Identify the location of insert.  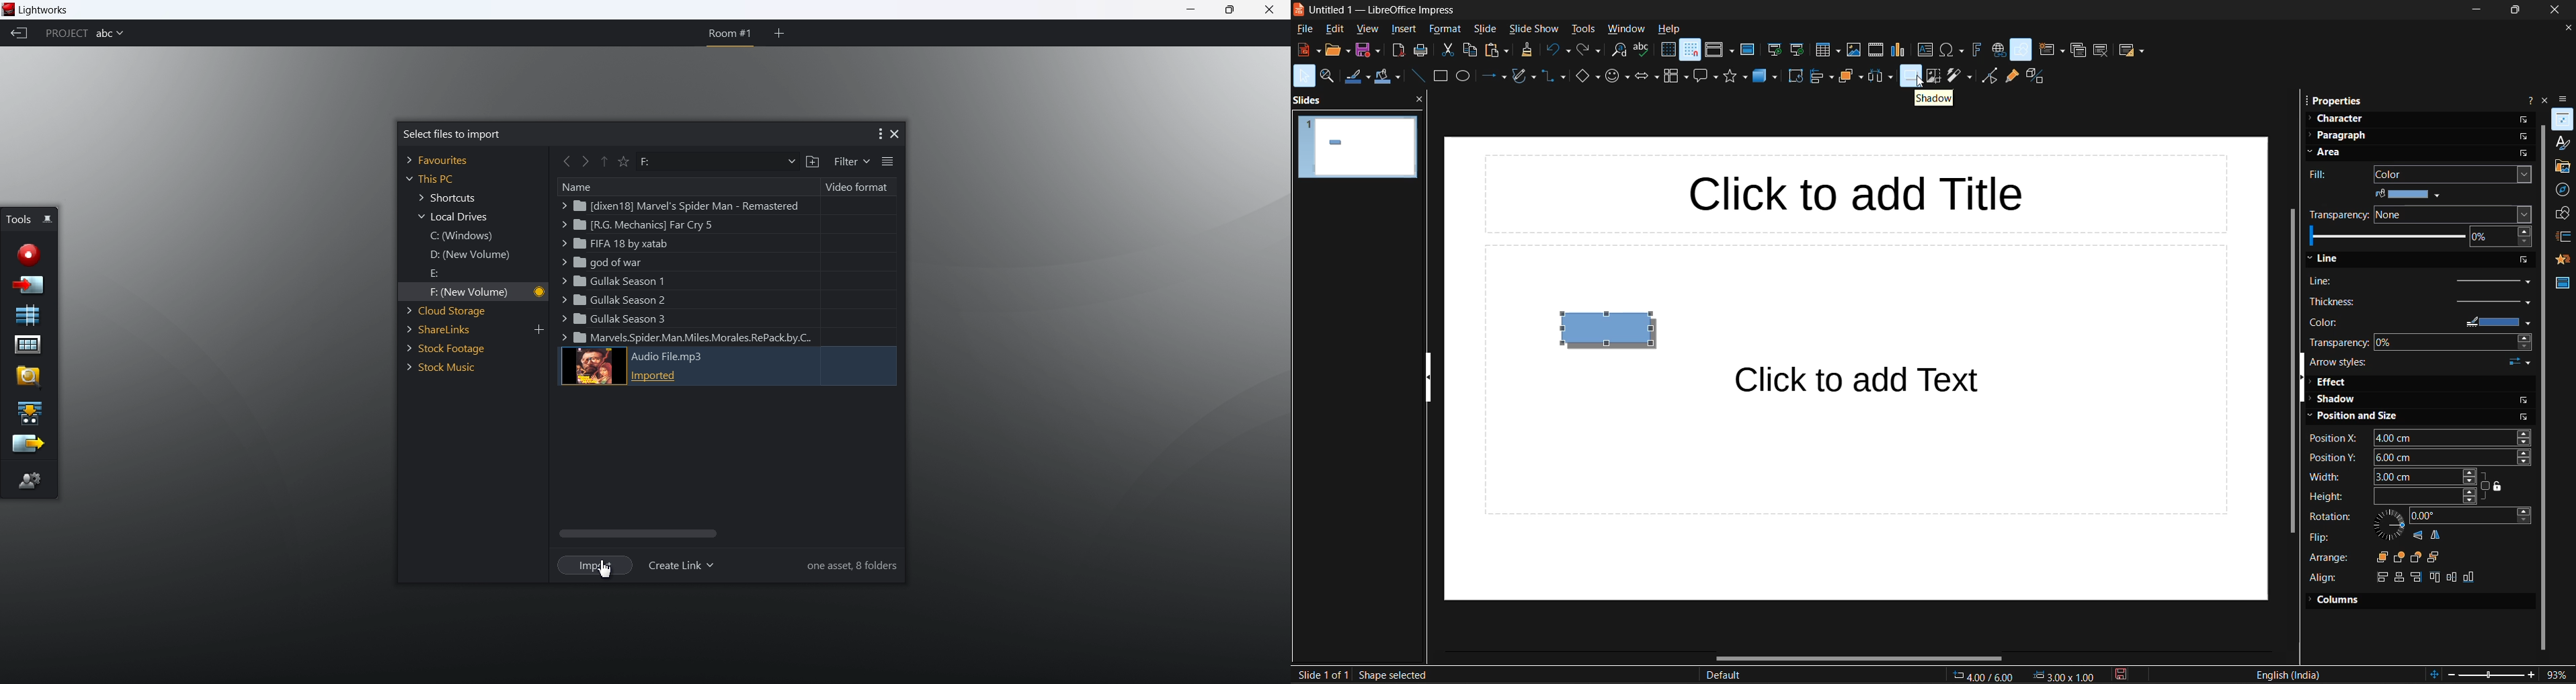
(1404, 29).